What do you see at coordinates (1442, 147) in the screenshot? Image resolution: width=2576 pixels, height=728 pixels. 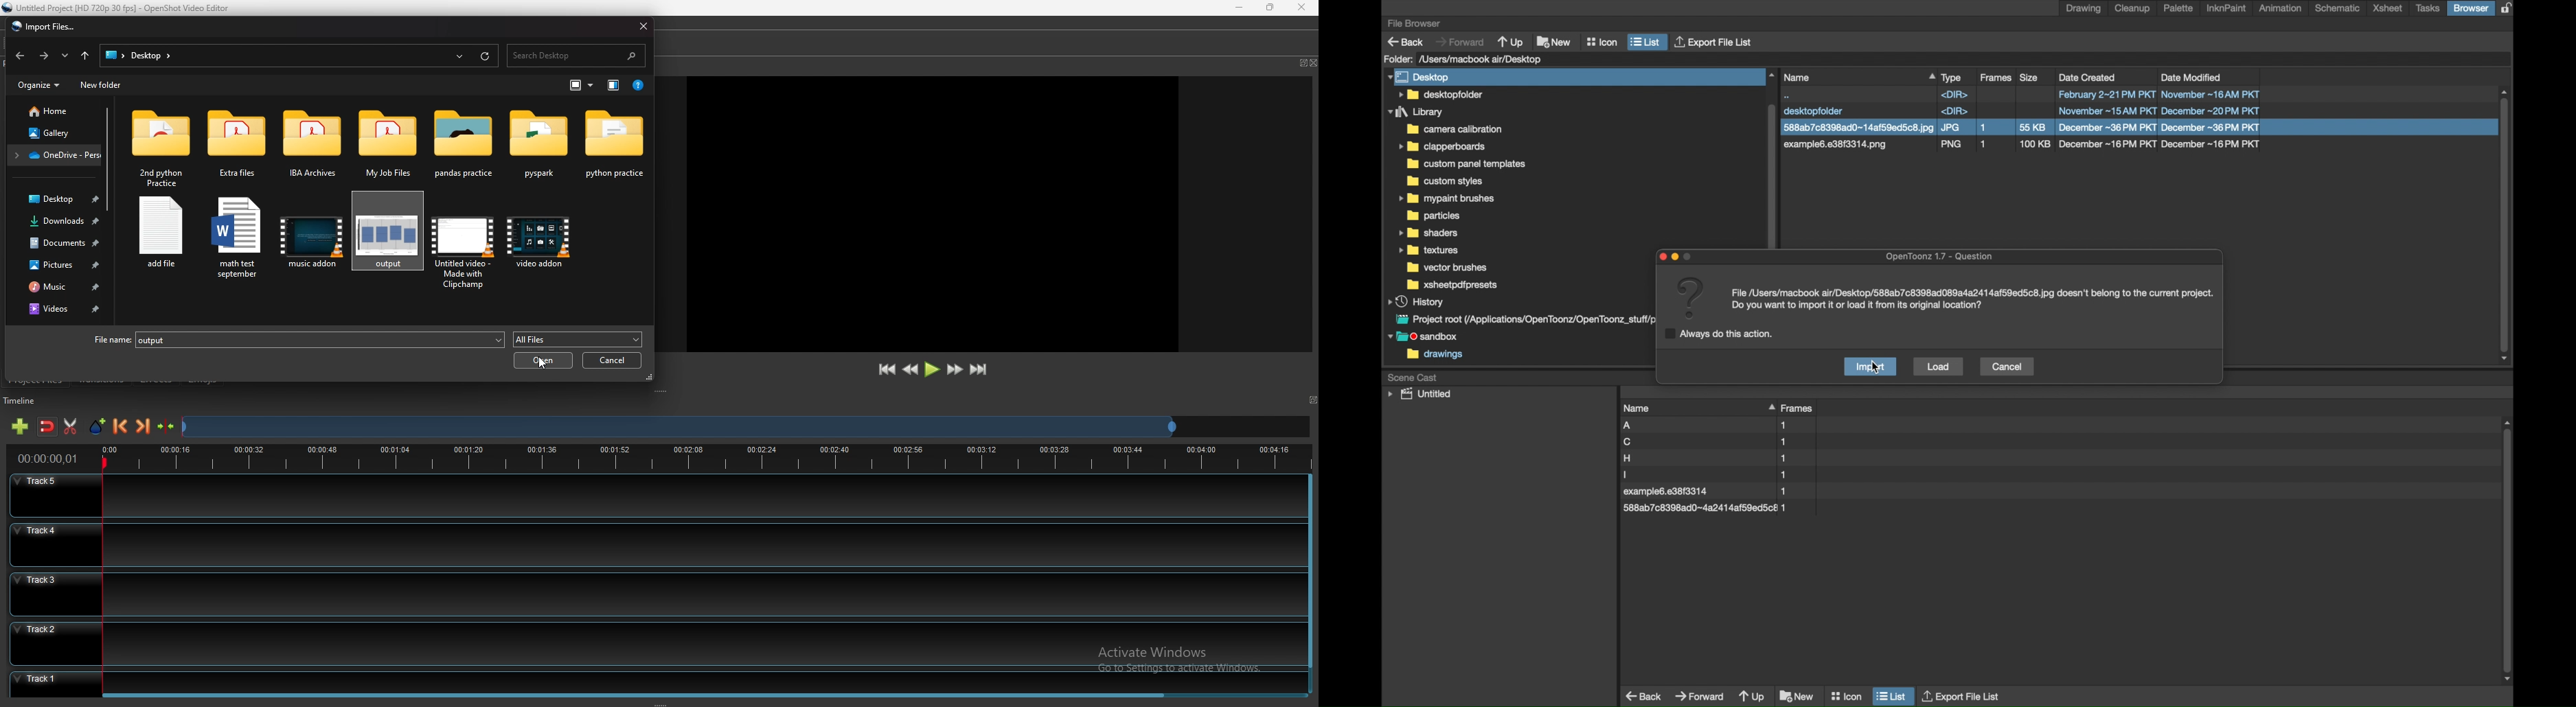 I see `folder` at bounding box center [1442, 147].